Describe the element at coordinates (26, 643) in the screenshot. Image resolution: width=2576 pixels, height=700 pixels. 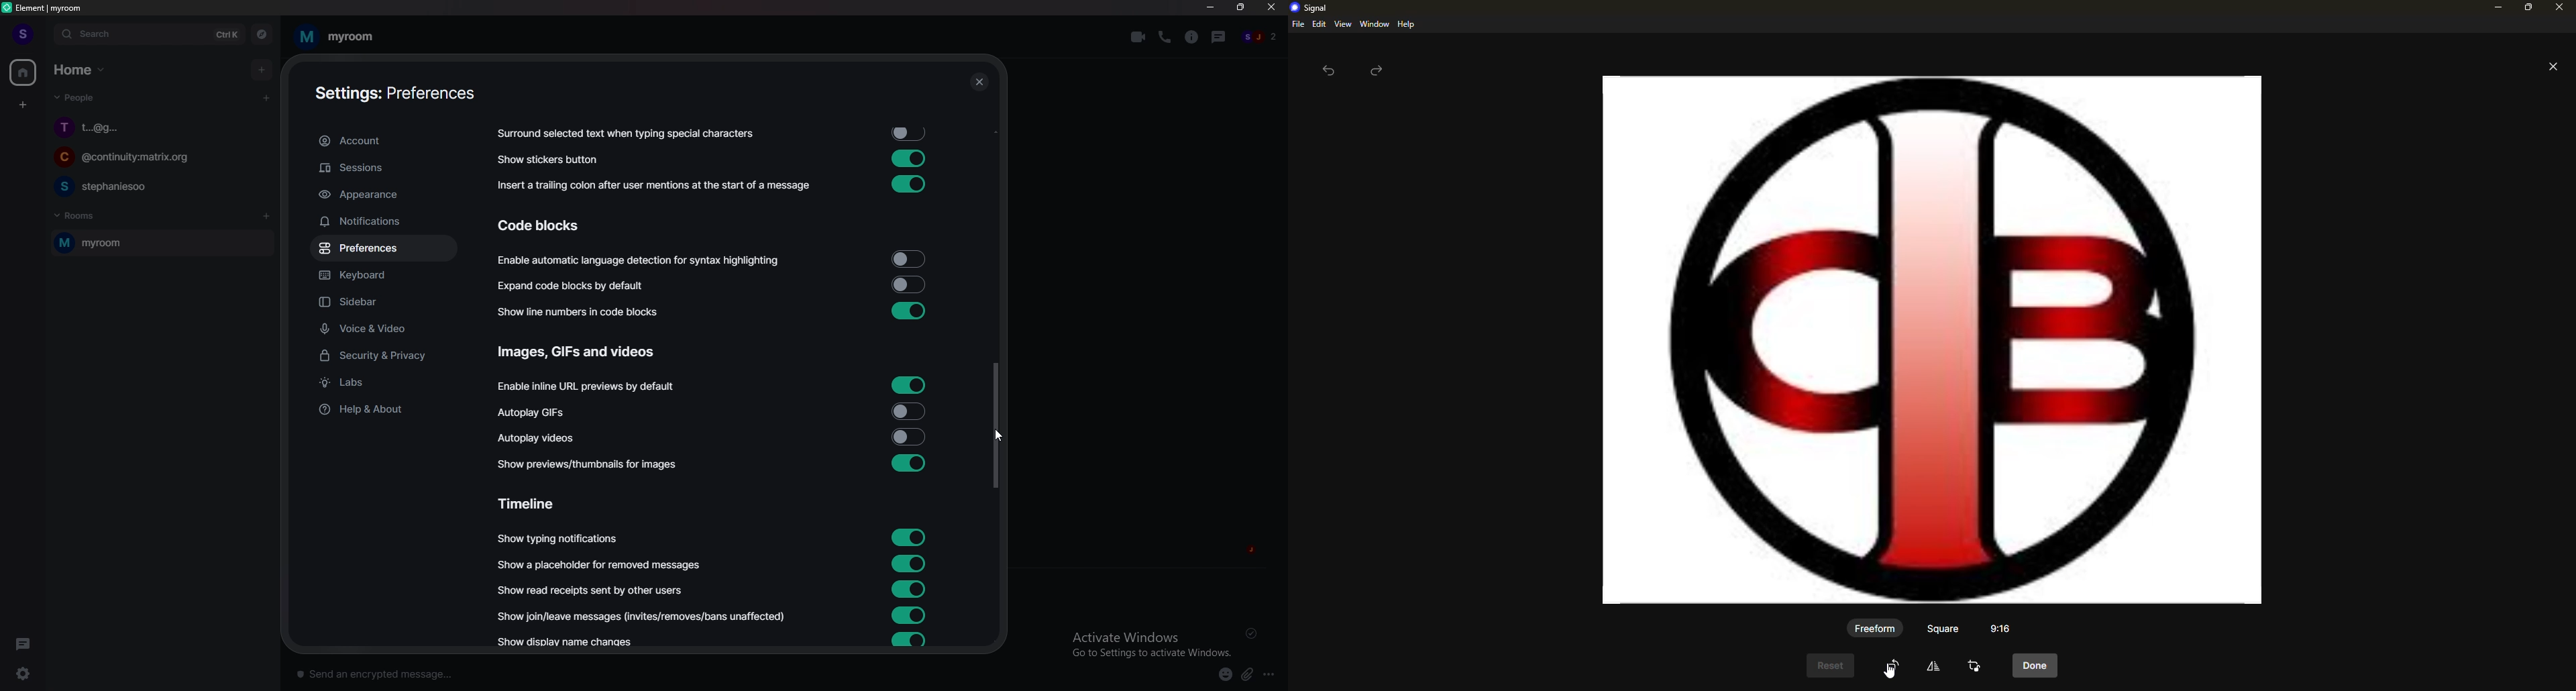
I see `dark` at that location.